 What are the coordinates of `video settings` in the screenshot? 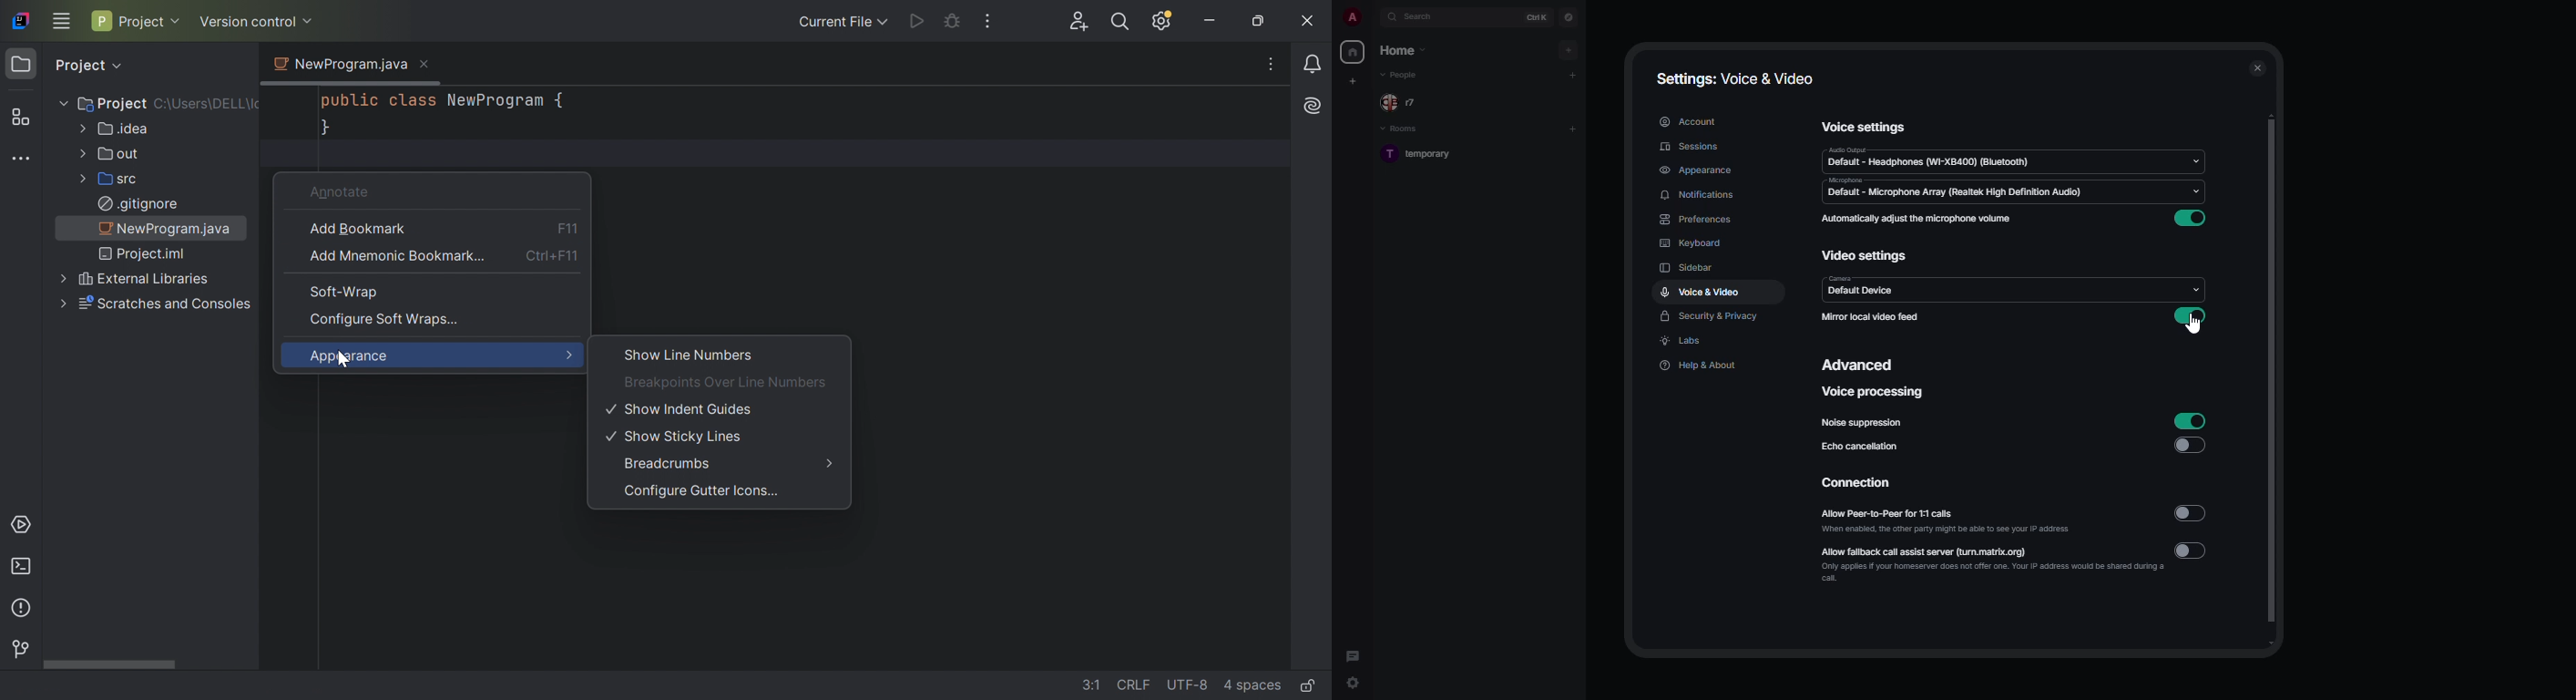 It's located at (1866, 254).